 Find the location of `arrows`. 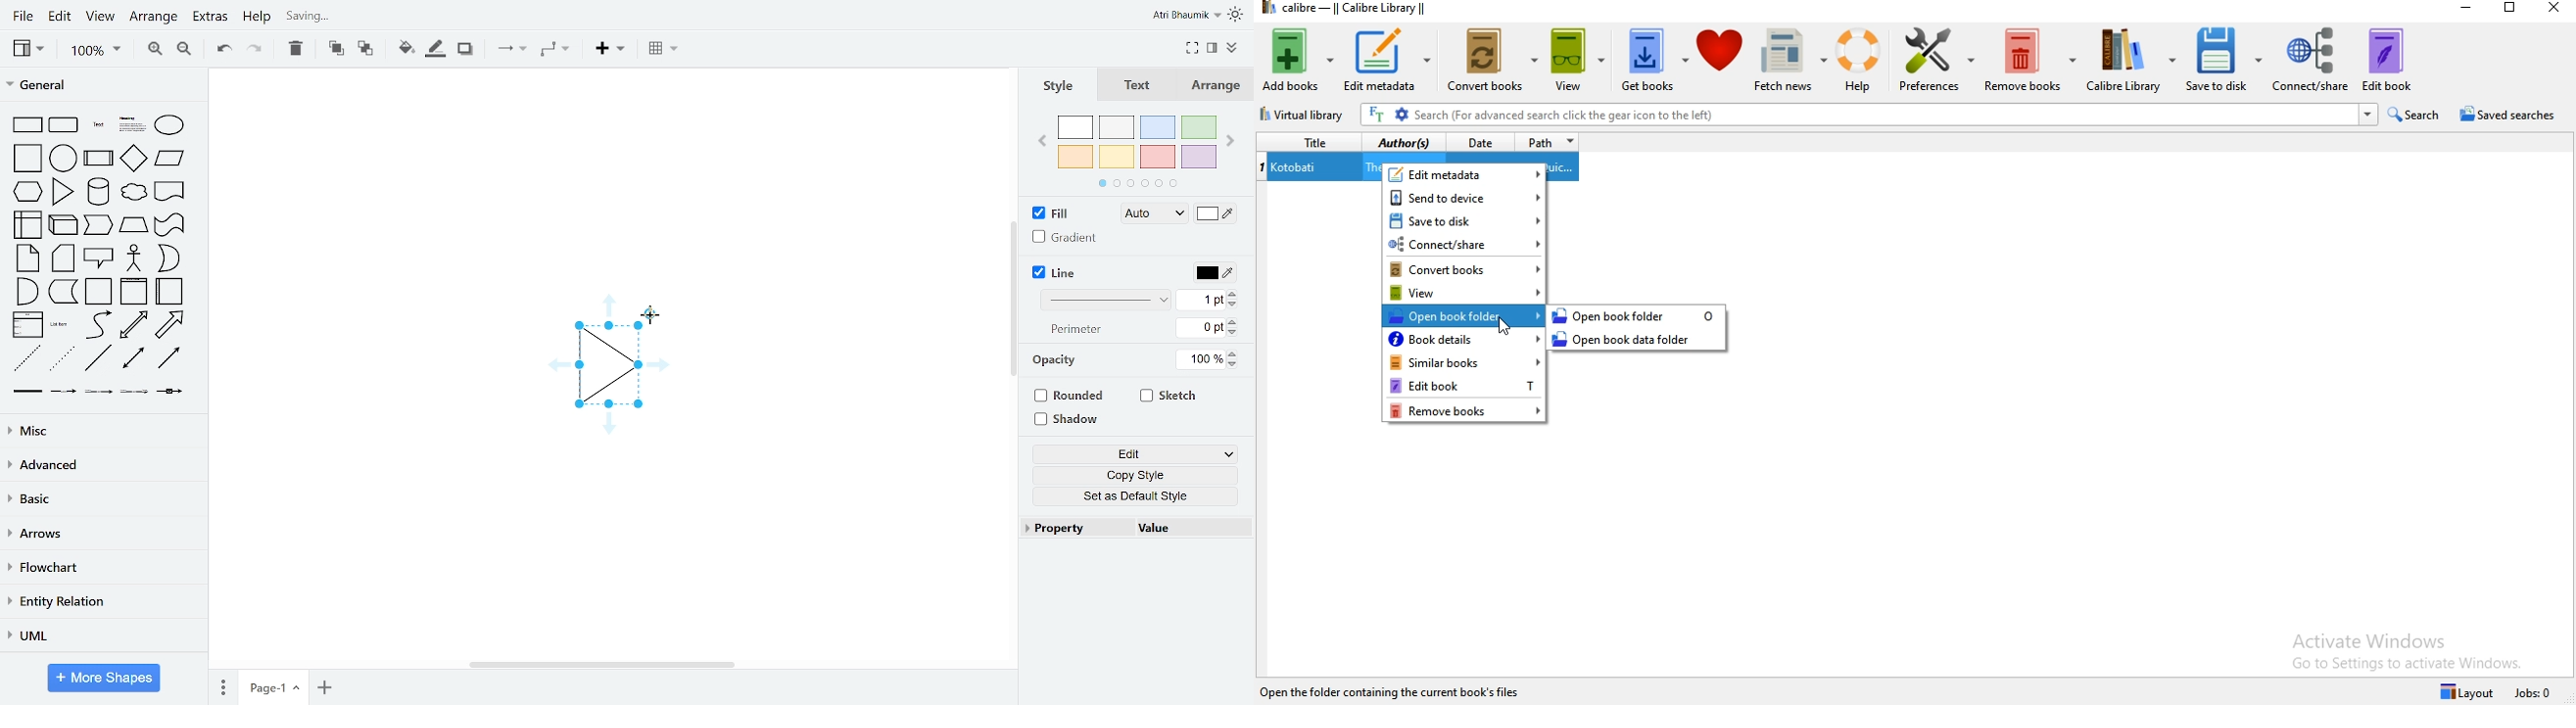

arrows is located at coordinates (101, 535).